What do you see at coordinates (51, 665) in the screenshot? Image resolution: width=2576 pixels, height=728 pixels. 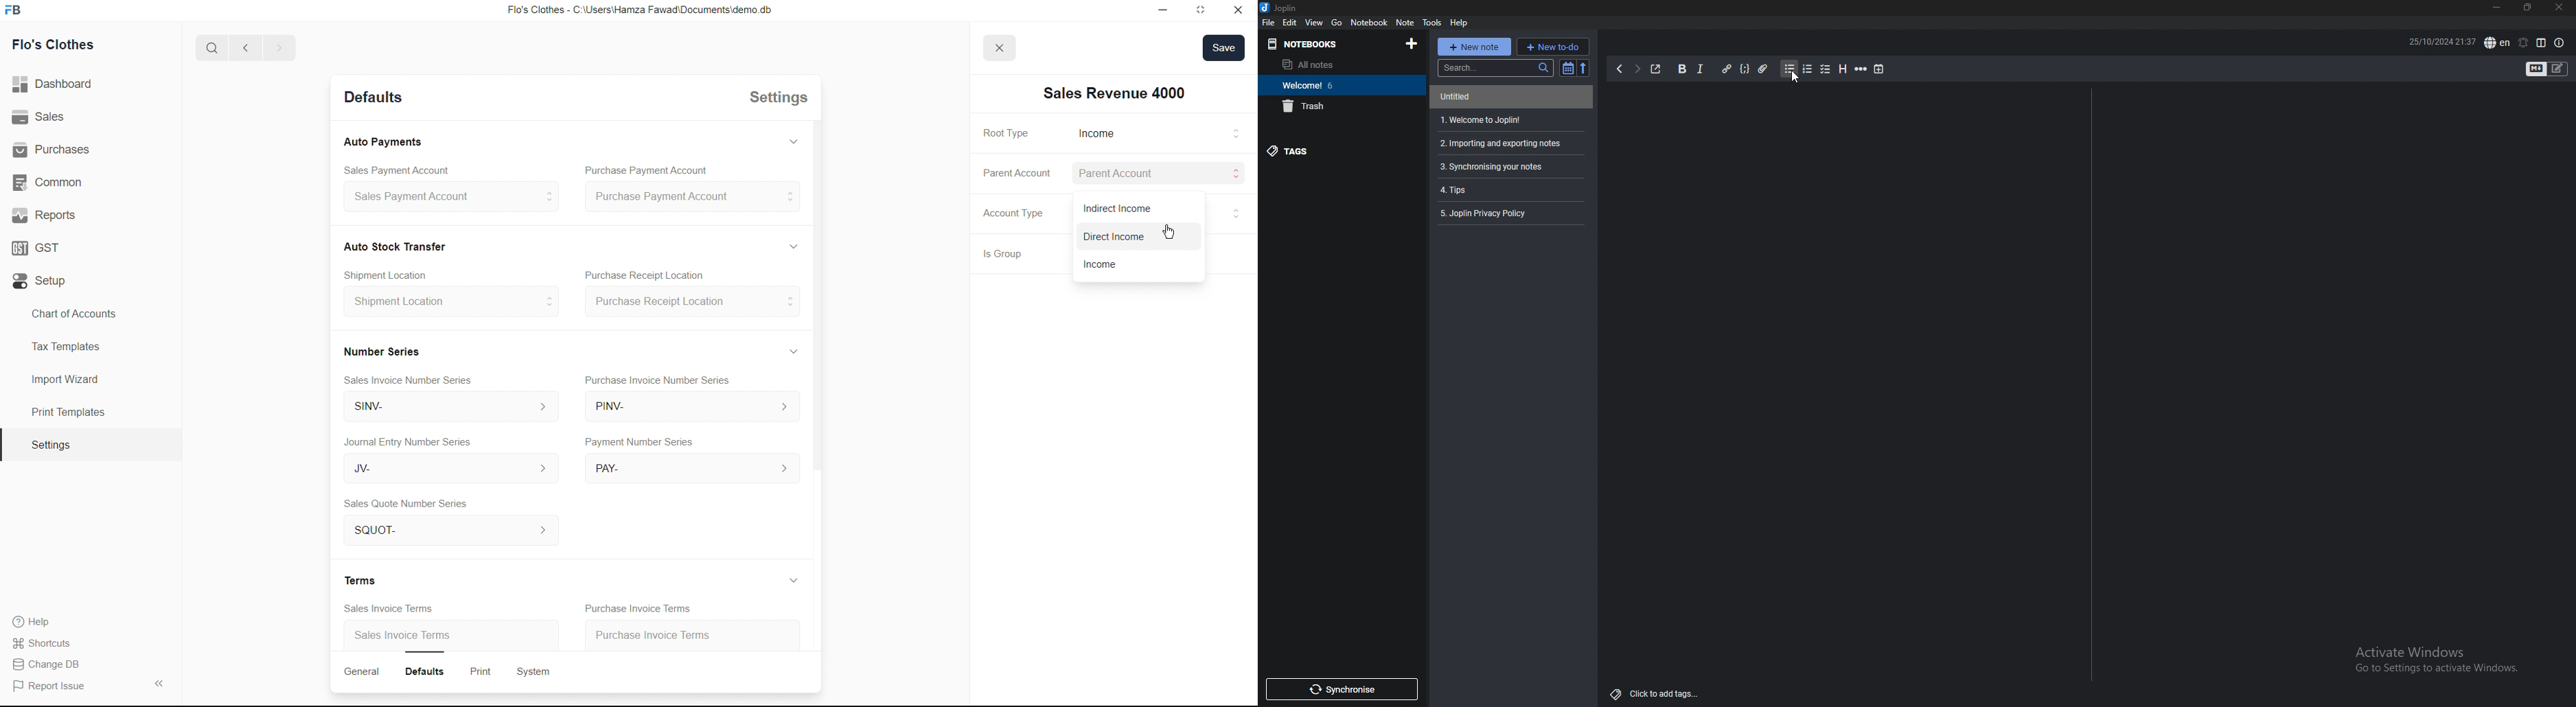 I see `Change DB` at bounding box center [51, 665].